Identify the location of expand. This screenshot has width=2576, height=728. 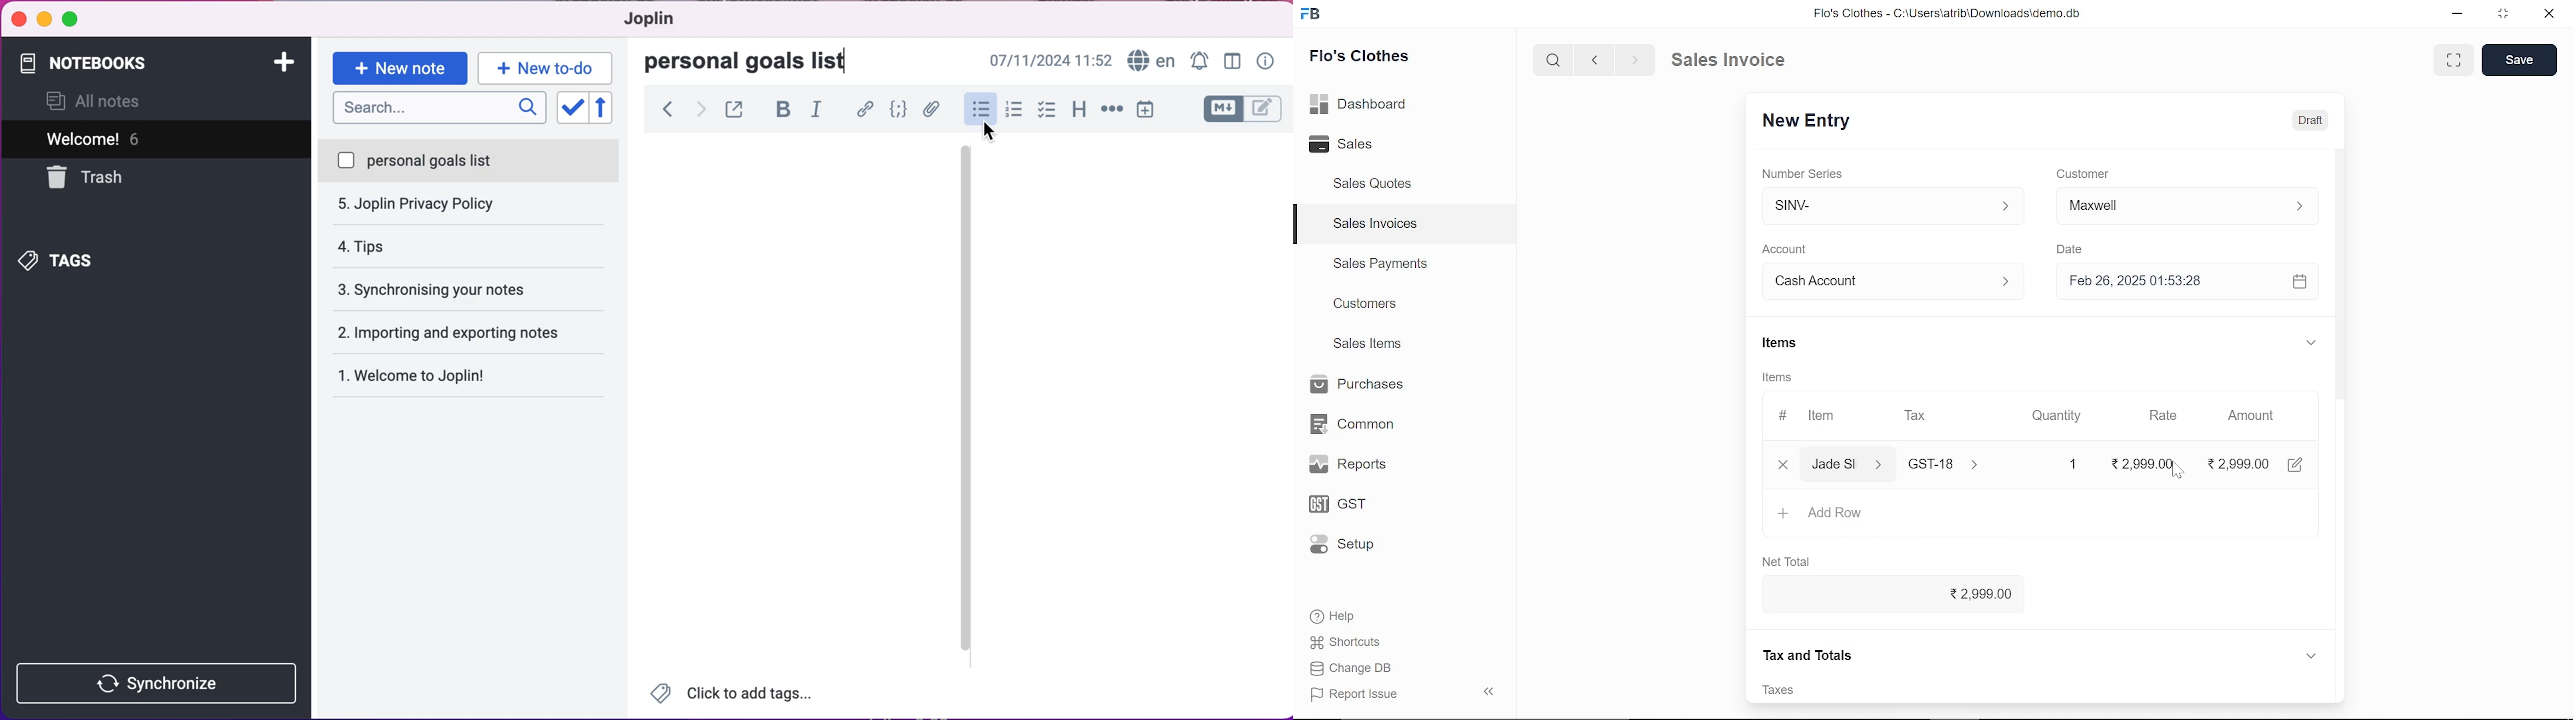
(2309, 341).